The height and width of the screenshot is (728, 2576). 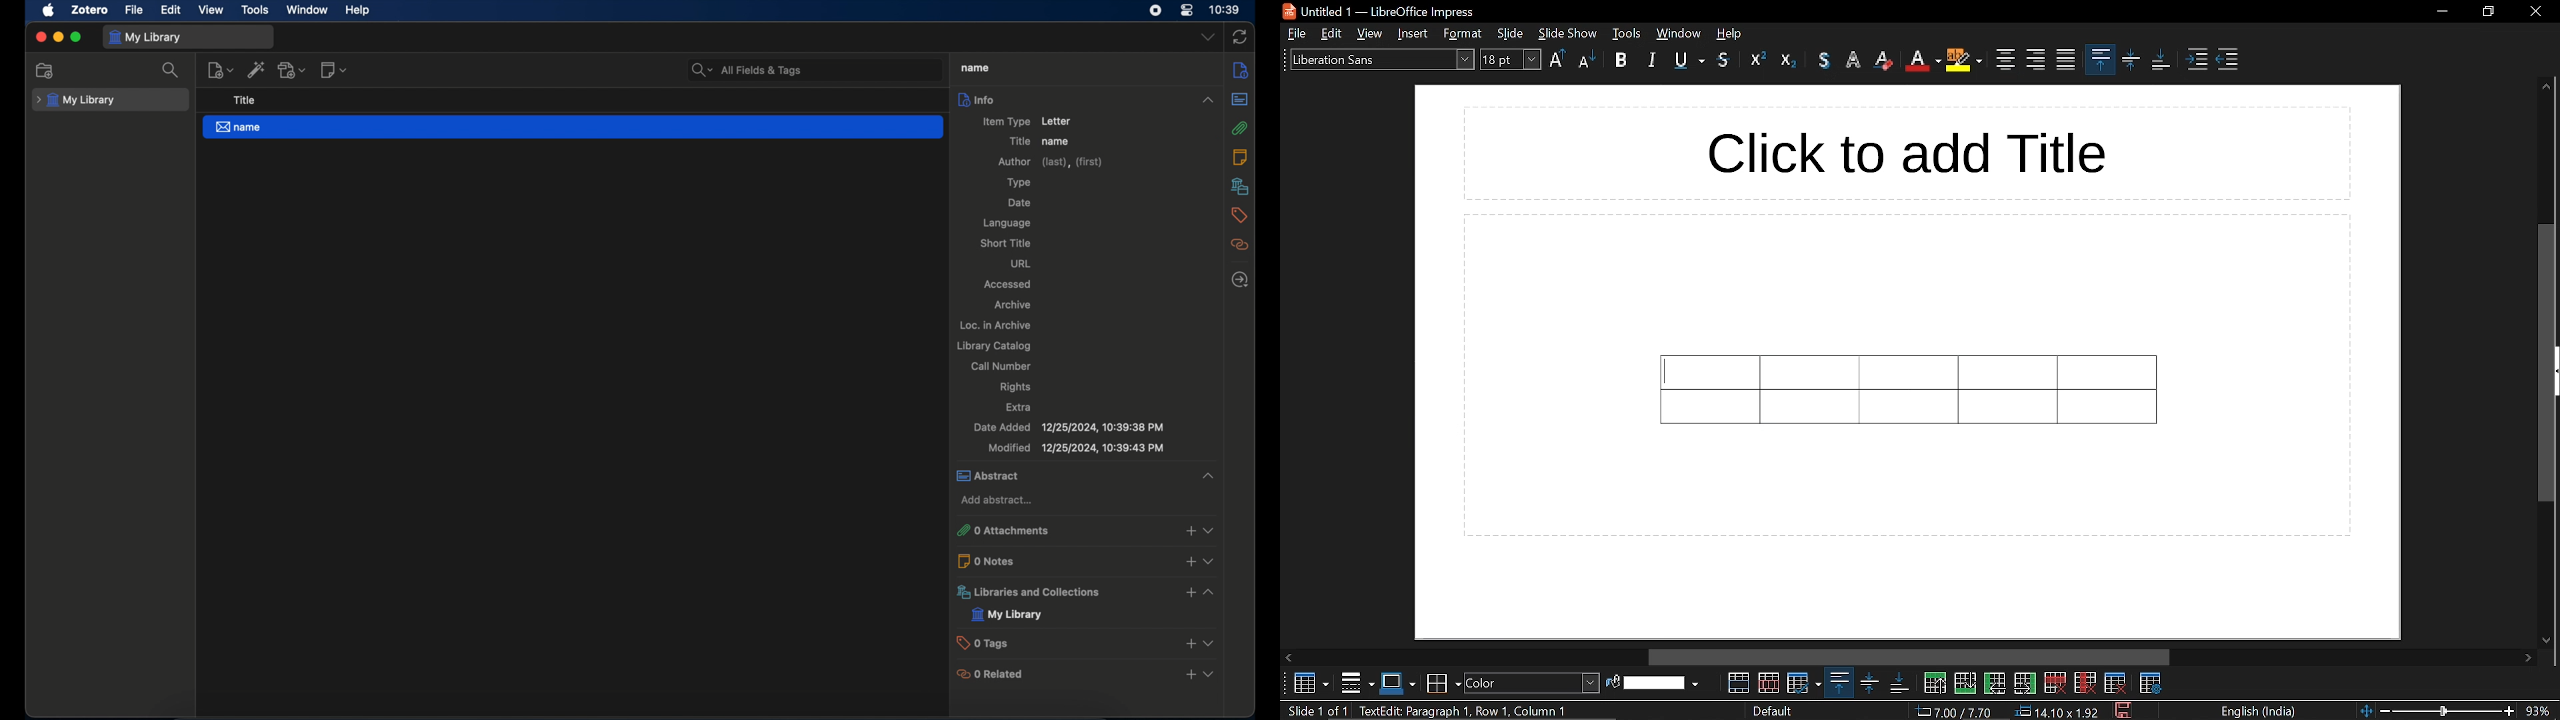 What do you see at coordinates (1910, 658) in the screenshot?
I see `move right` at bounding box center [1910, 658].